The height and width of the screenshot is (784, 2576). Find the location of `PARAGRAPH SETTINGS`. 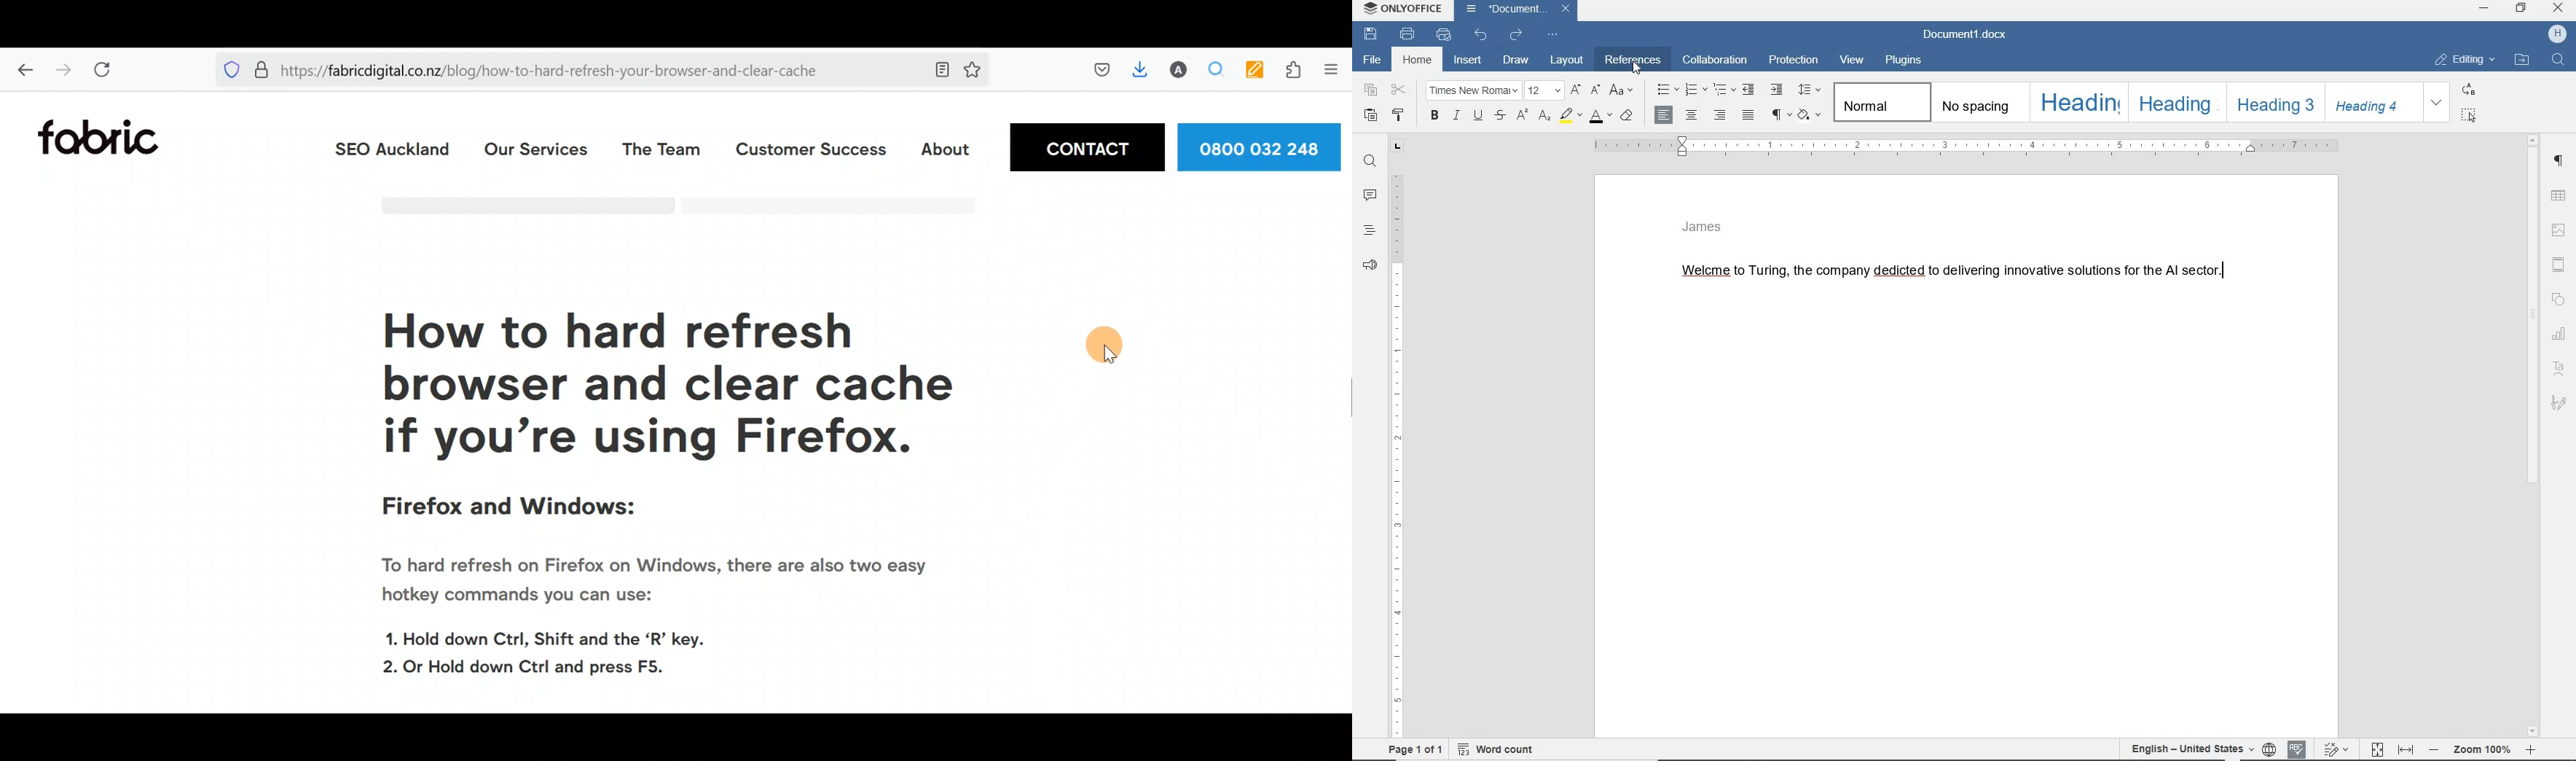

PARAGRAPH SETTINGS is located at coordinates (2560, 163).